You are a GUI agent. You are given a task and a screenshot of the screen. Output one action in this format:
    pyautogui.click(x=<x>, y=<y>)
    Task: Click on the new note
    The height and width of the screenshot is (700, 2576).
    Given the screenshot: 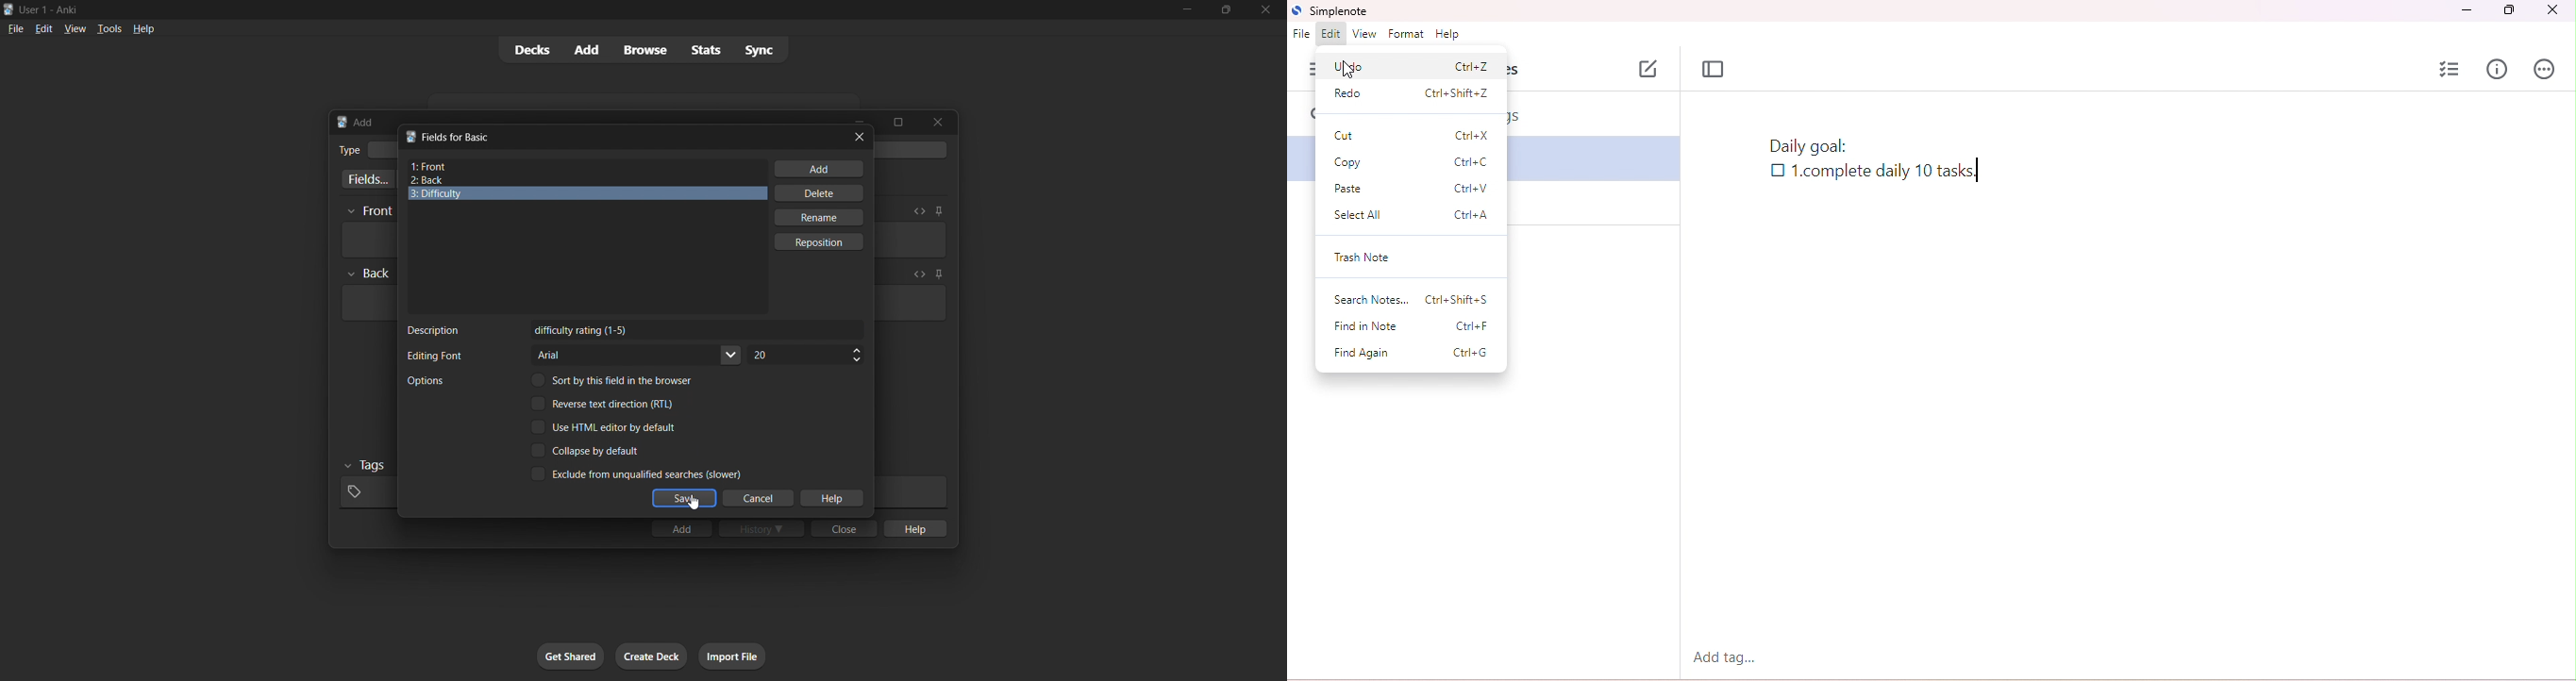 What is the action you would take?
    pyautogui.click(x=1649, y=68)
    